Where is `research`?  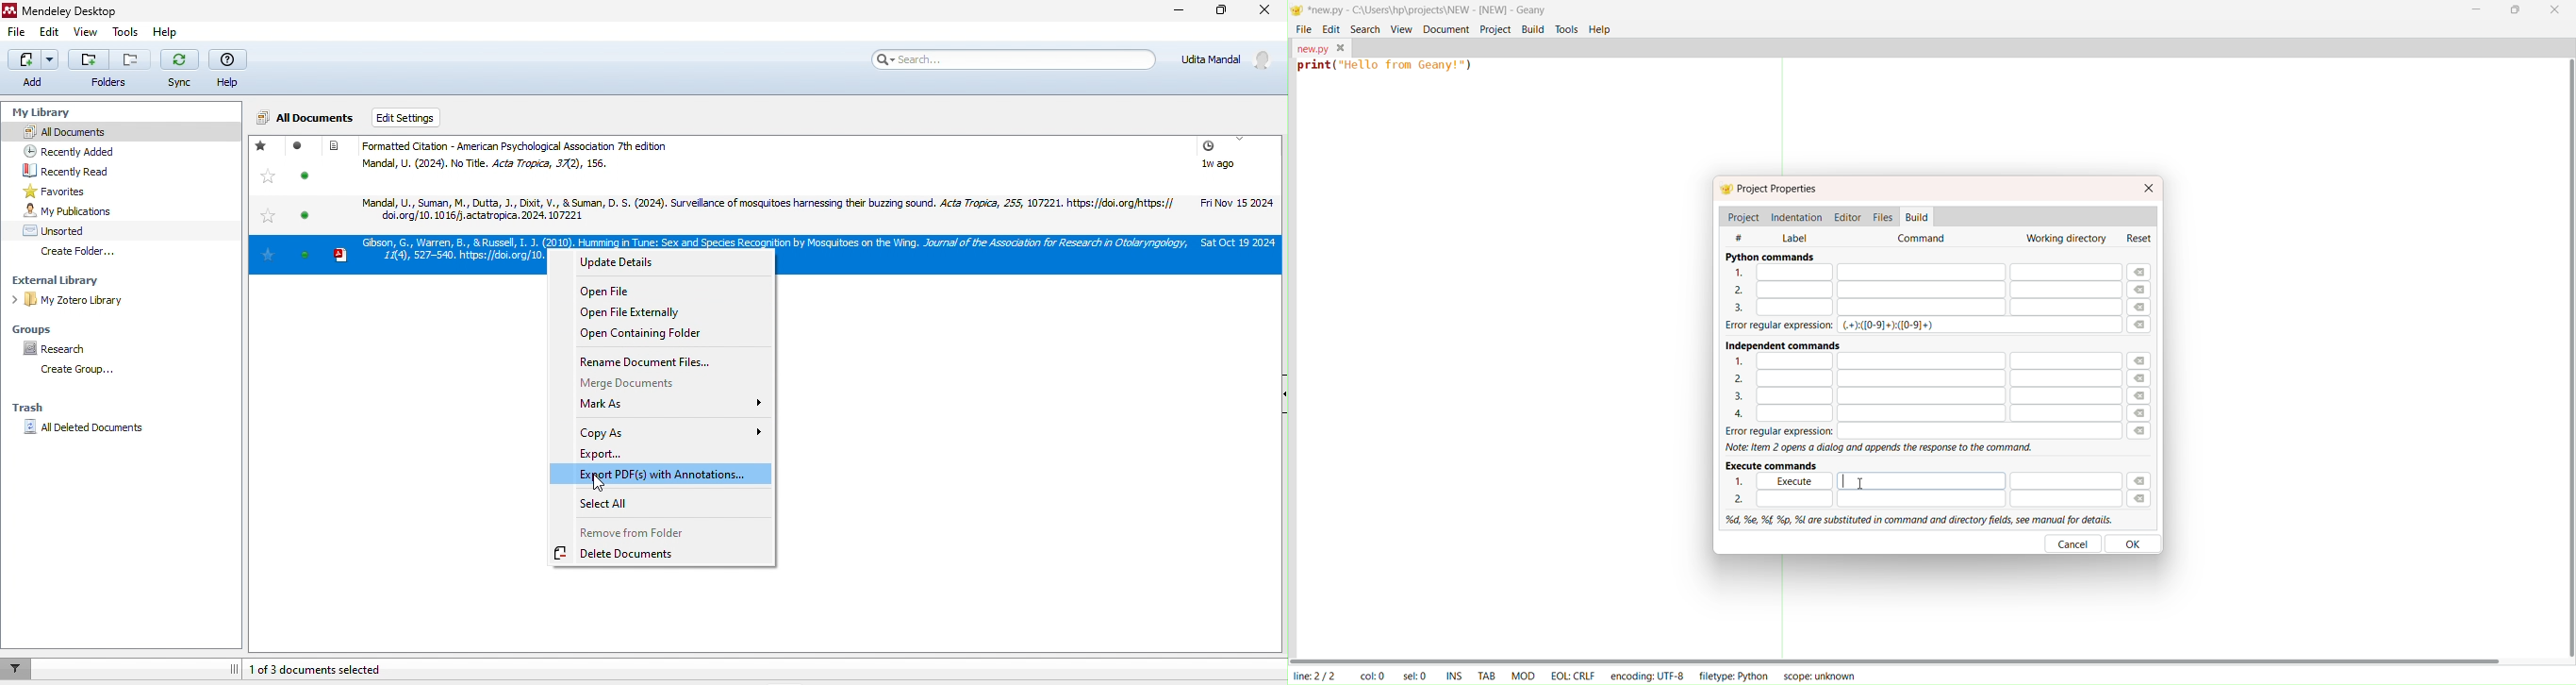 research is located at coordinates (65, 349).